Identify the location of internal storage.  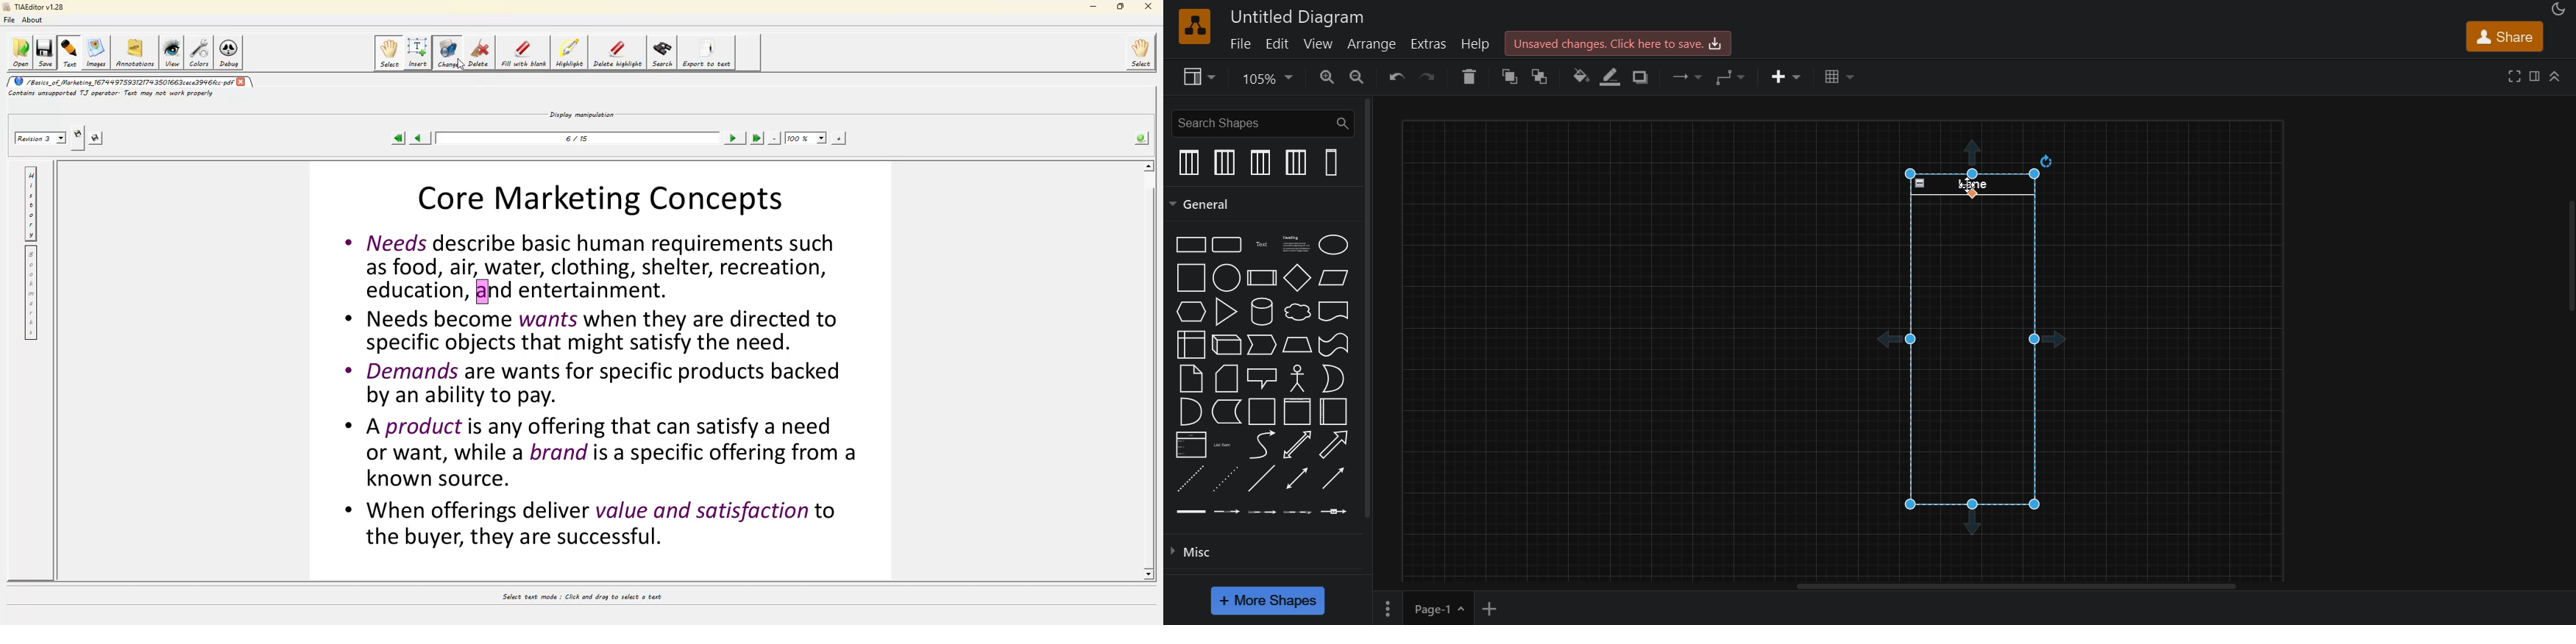
(1191, 345).